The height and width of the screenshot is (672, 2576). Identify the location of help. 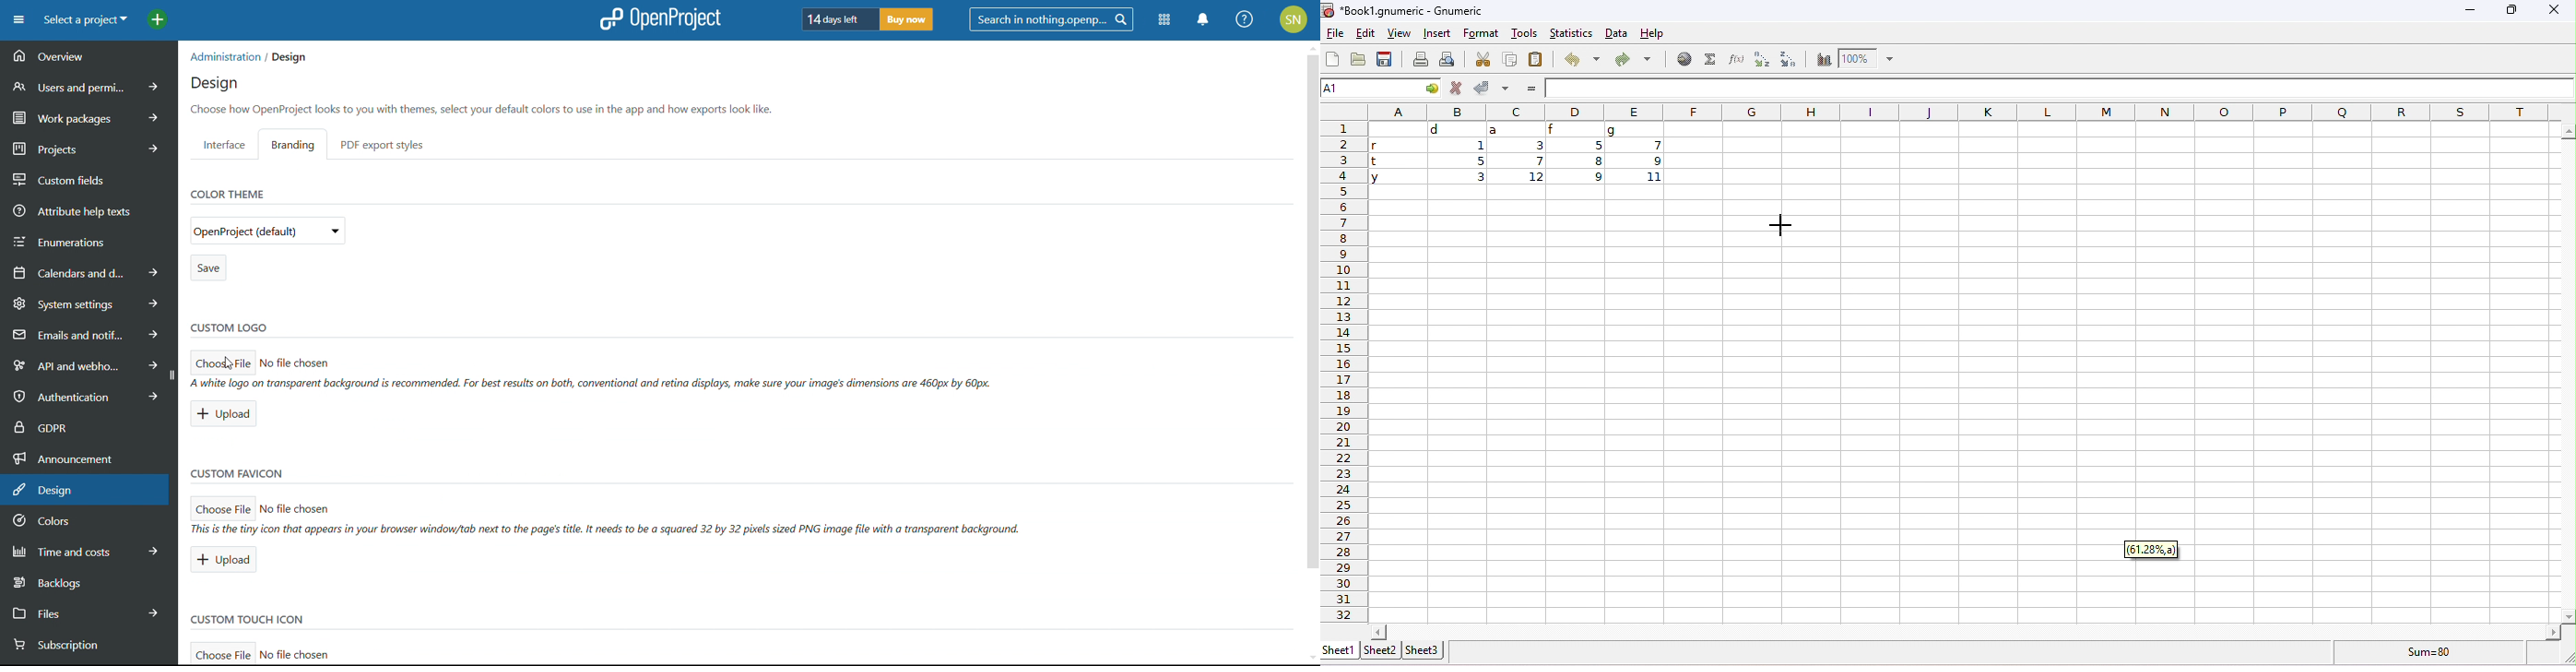
(1653, 33).